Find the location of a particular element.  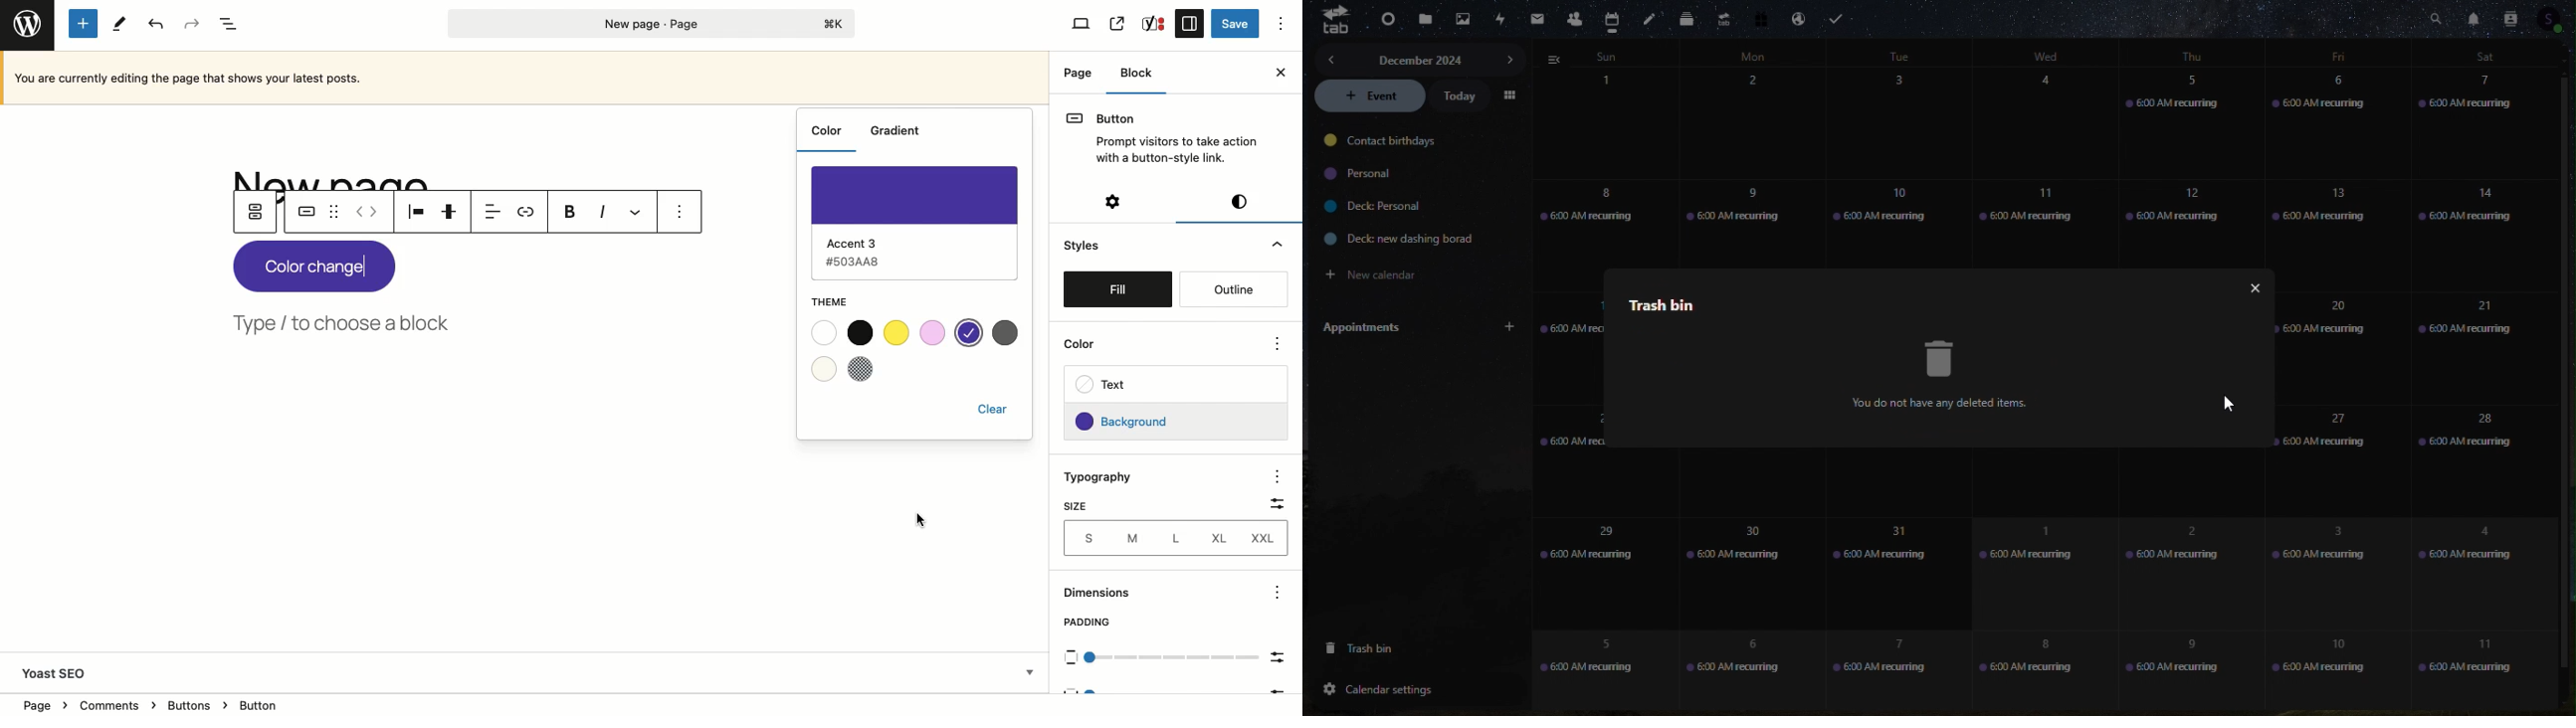

Link is located at coordinates (526, 212).